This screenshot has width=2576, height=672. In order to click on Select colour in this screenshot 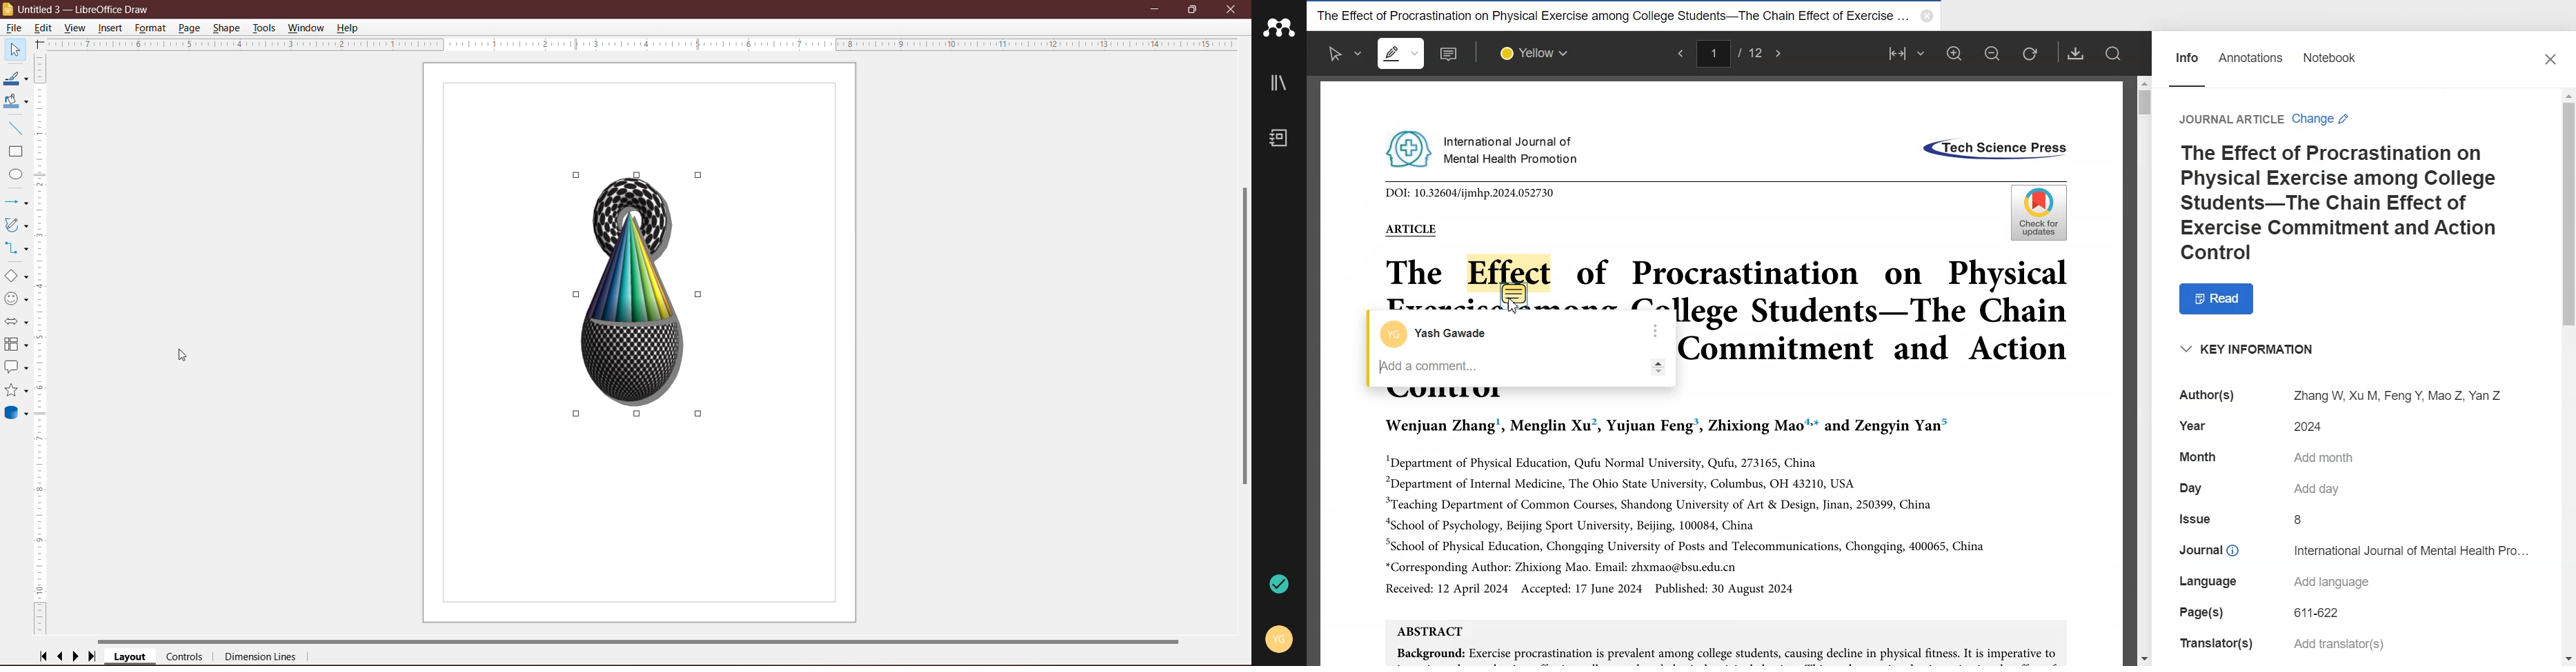, I will do `click(1537, 54)`.